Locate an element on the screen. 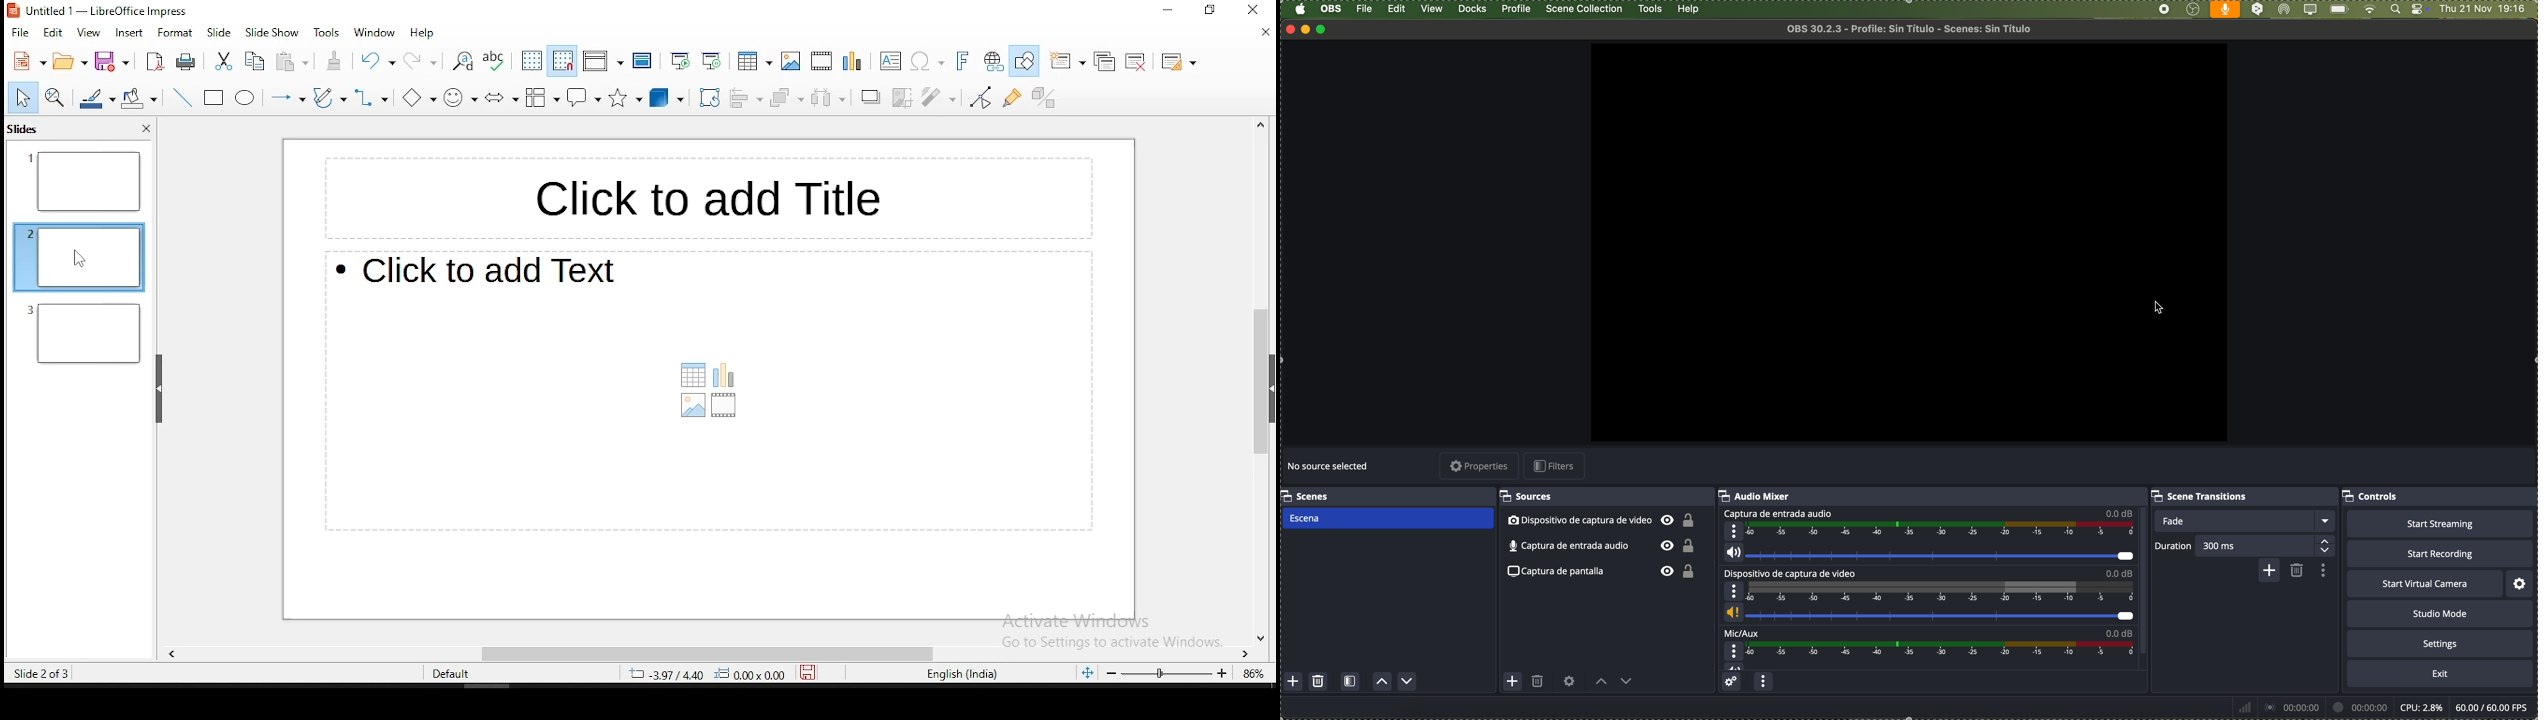  data is located at coordinates (2382, 707).